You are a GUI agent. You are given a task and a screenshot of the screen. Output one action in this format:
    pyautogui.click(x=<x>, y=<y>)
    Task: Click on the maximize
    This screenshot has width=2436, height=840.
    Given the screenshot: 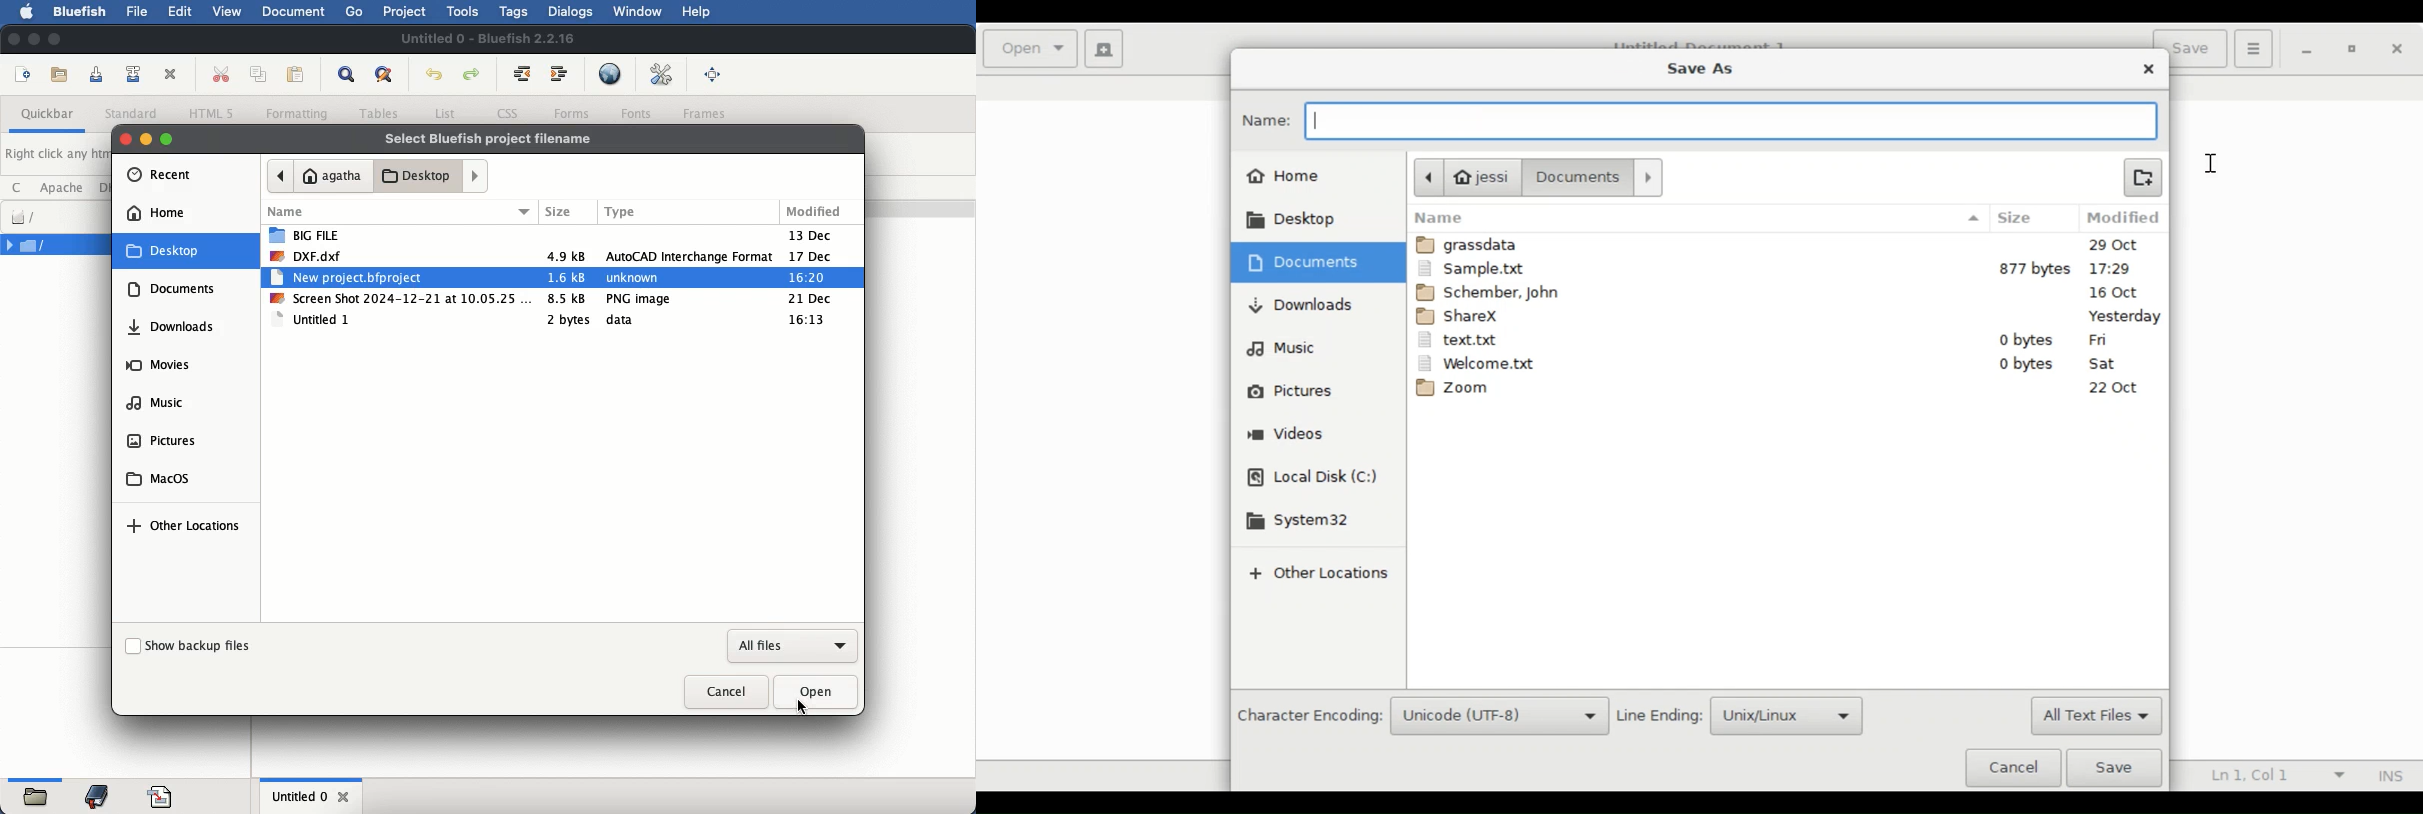 What is the action you would take?
    pyautogui.click(x=56, y=41)
    